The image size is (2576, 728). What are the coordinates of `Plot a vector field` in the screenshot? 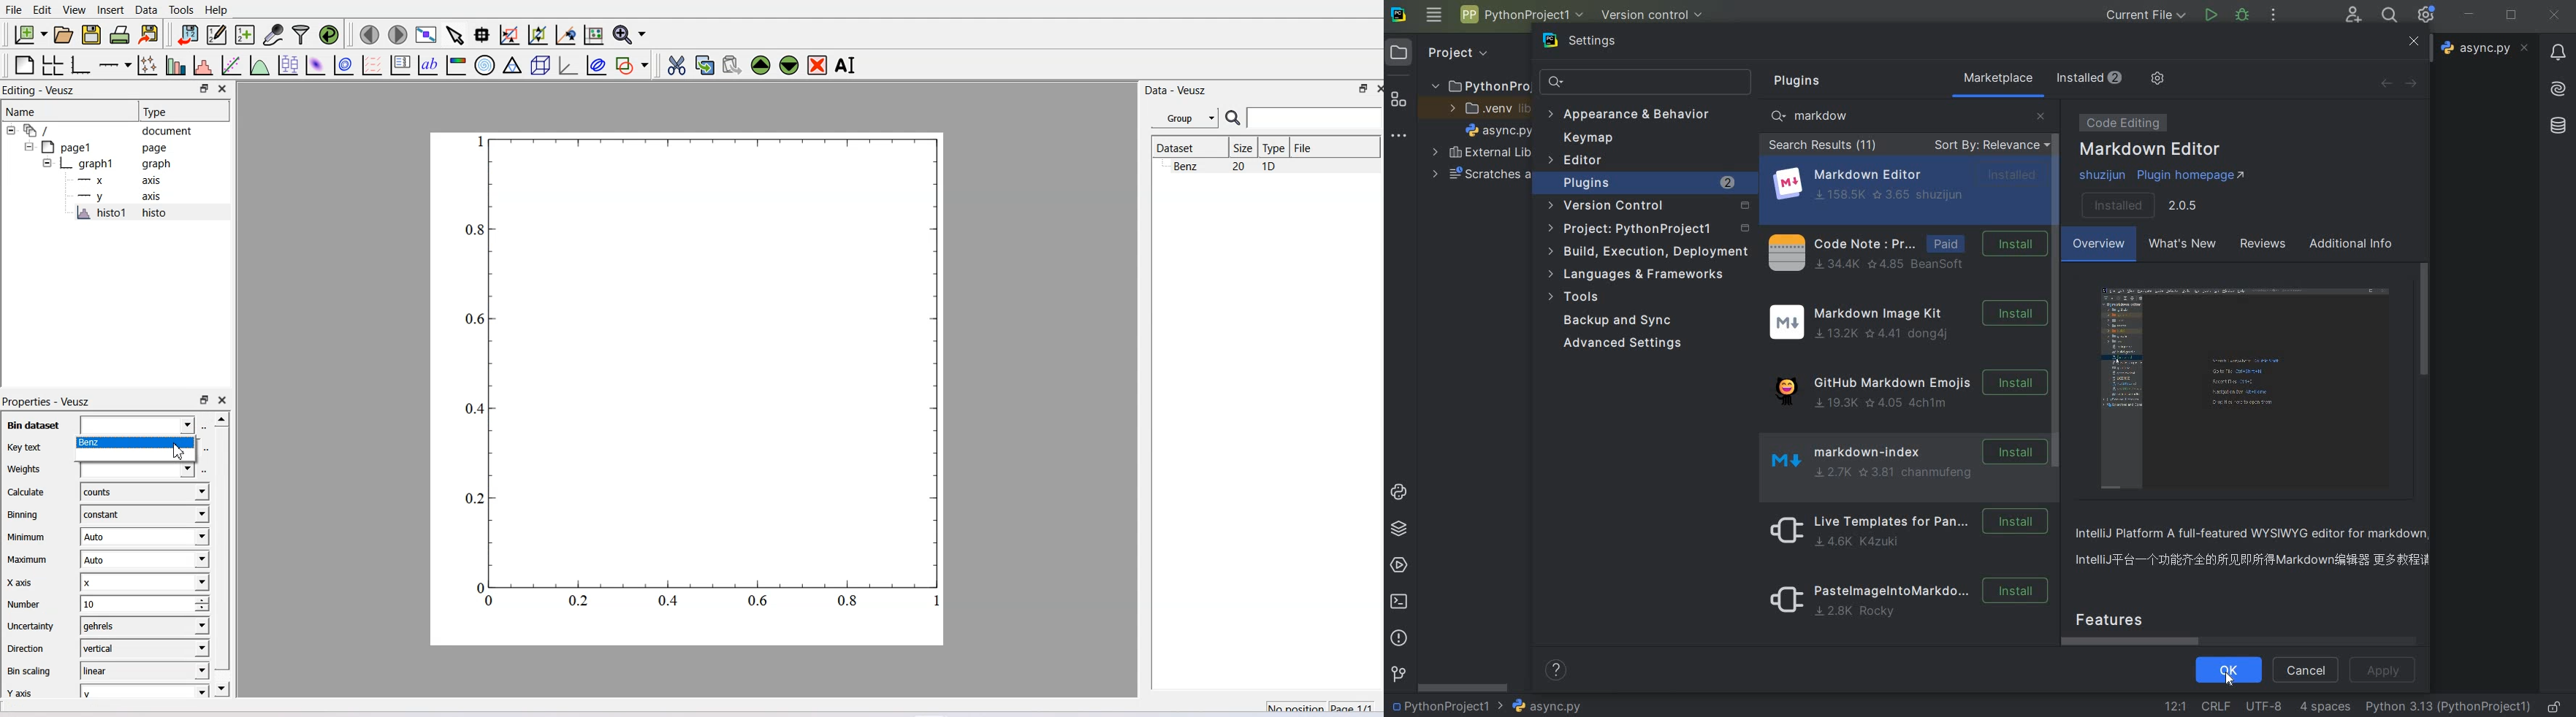 It's located at (372, 65).